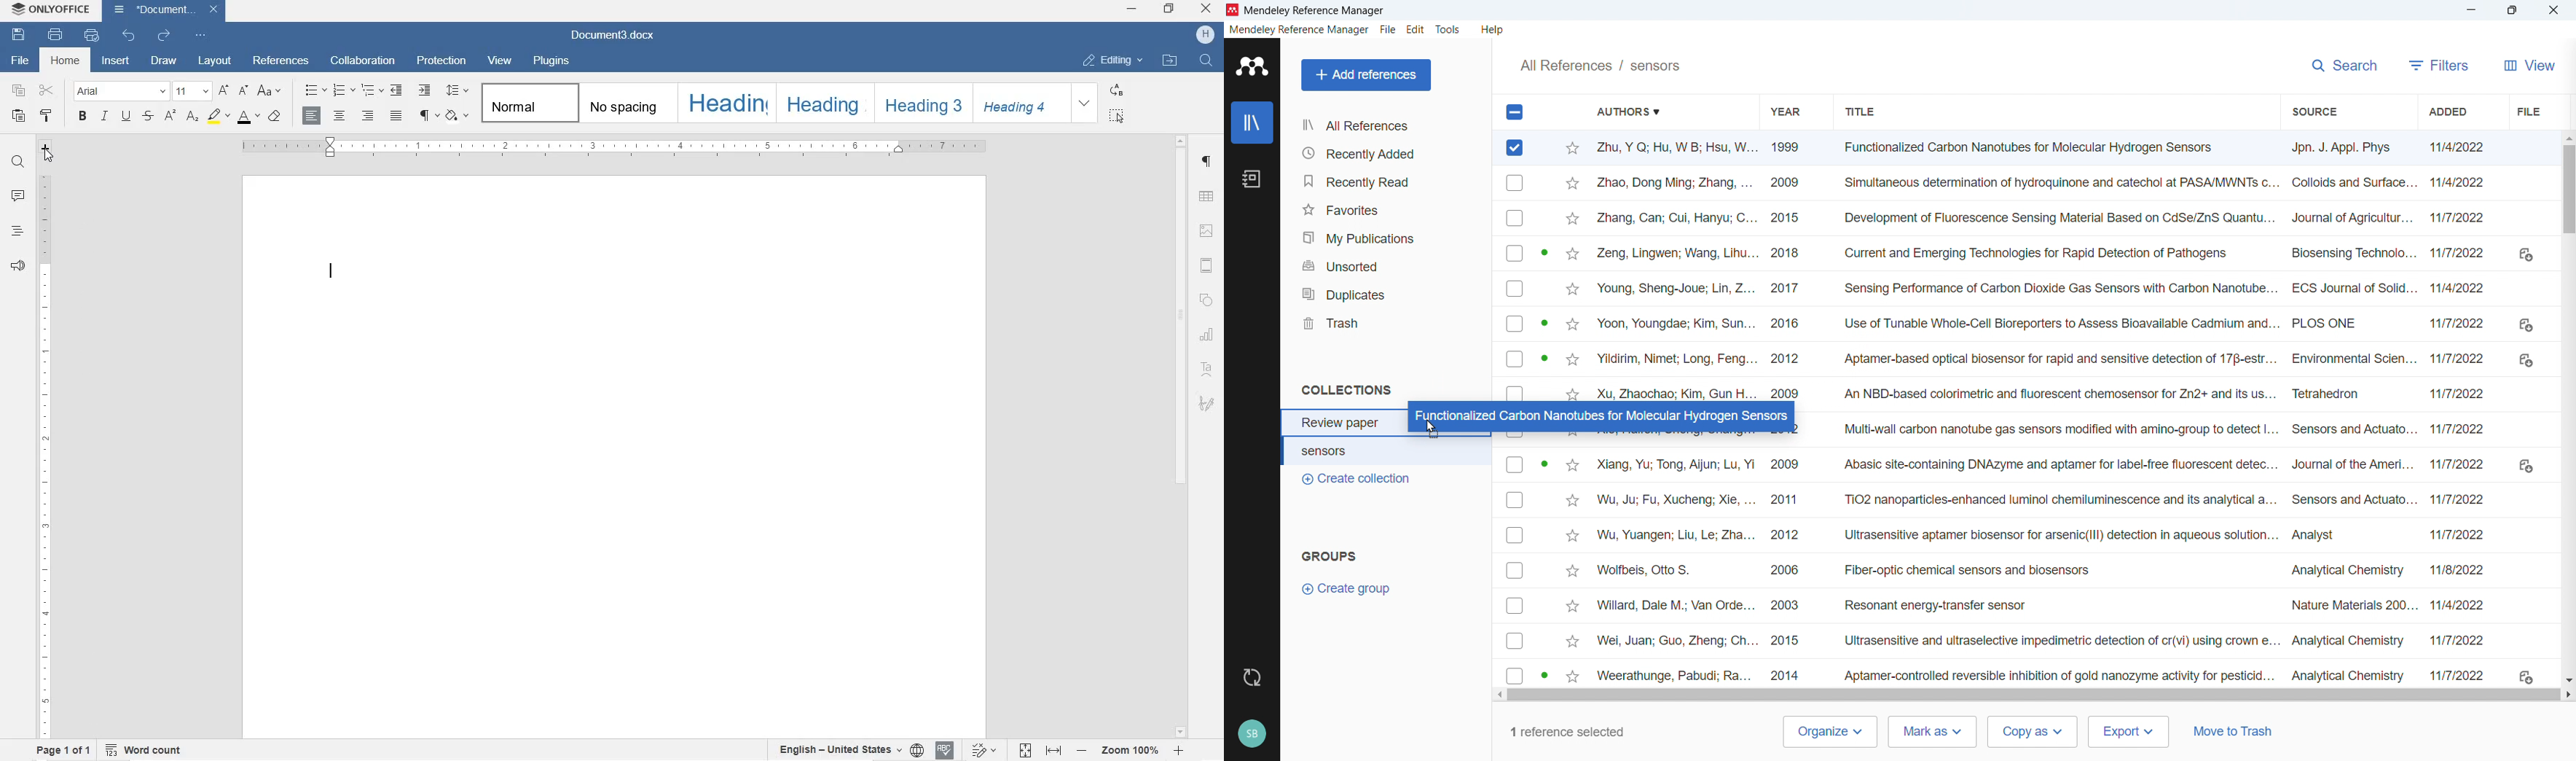 The image size is (2576, 784). Describe the element at coordinates (428, 117) in the screenshot. I see `PARAGRAPH SETTINGS` at that location.